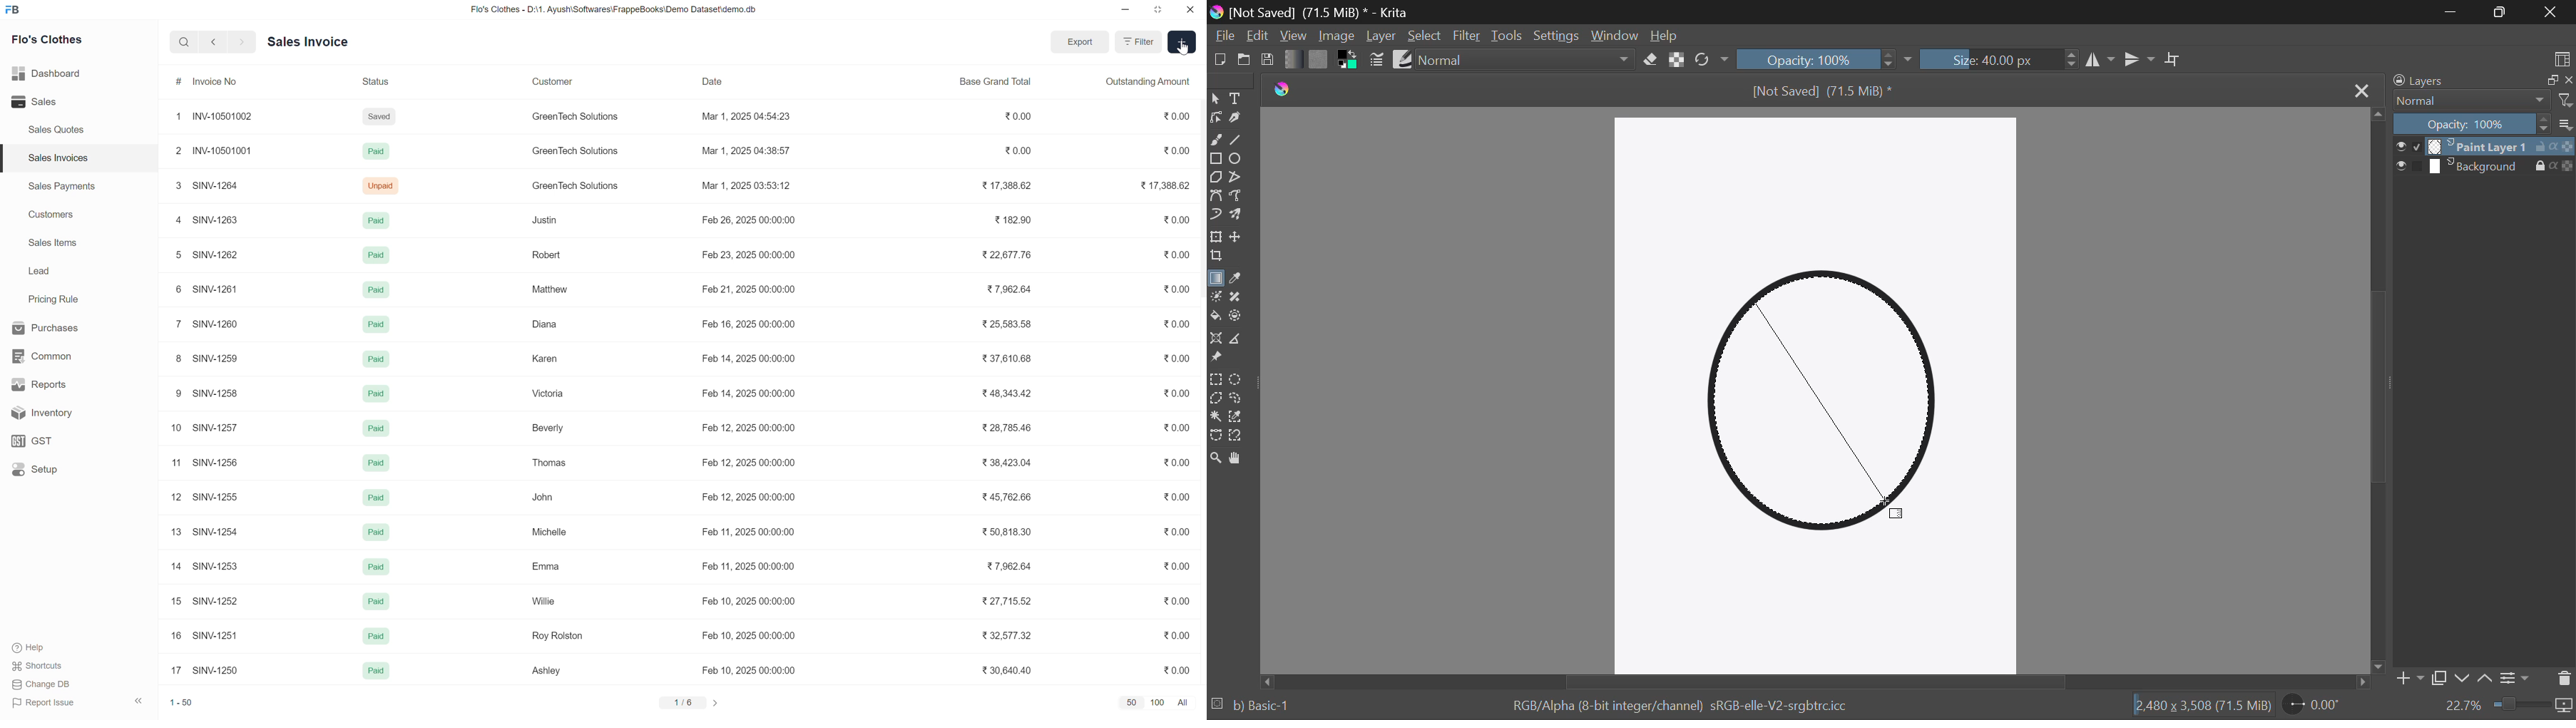 The image size is (2576, 728). Describe the element at coordinates (2483, 679) in the screenshot. I see `Move layer up` at that location.